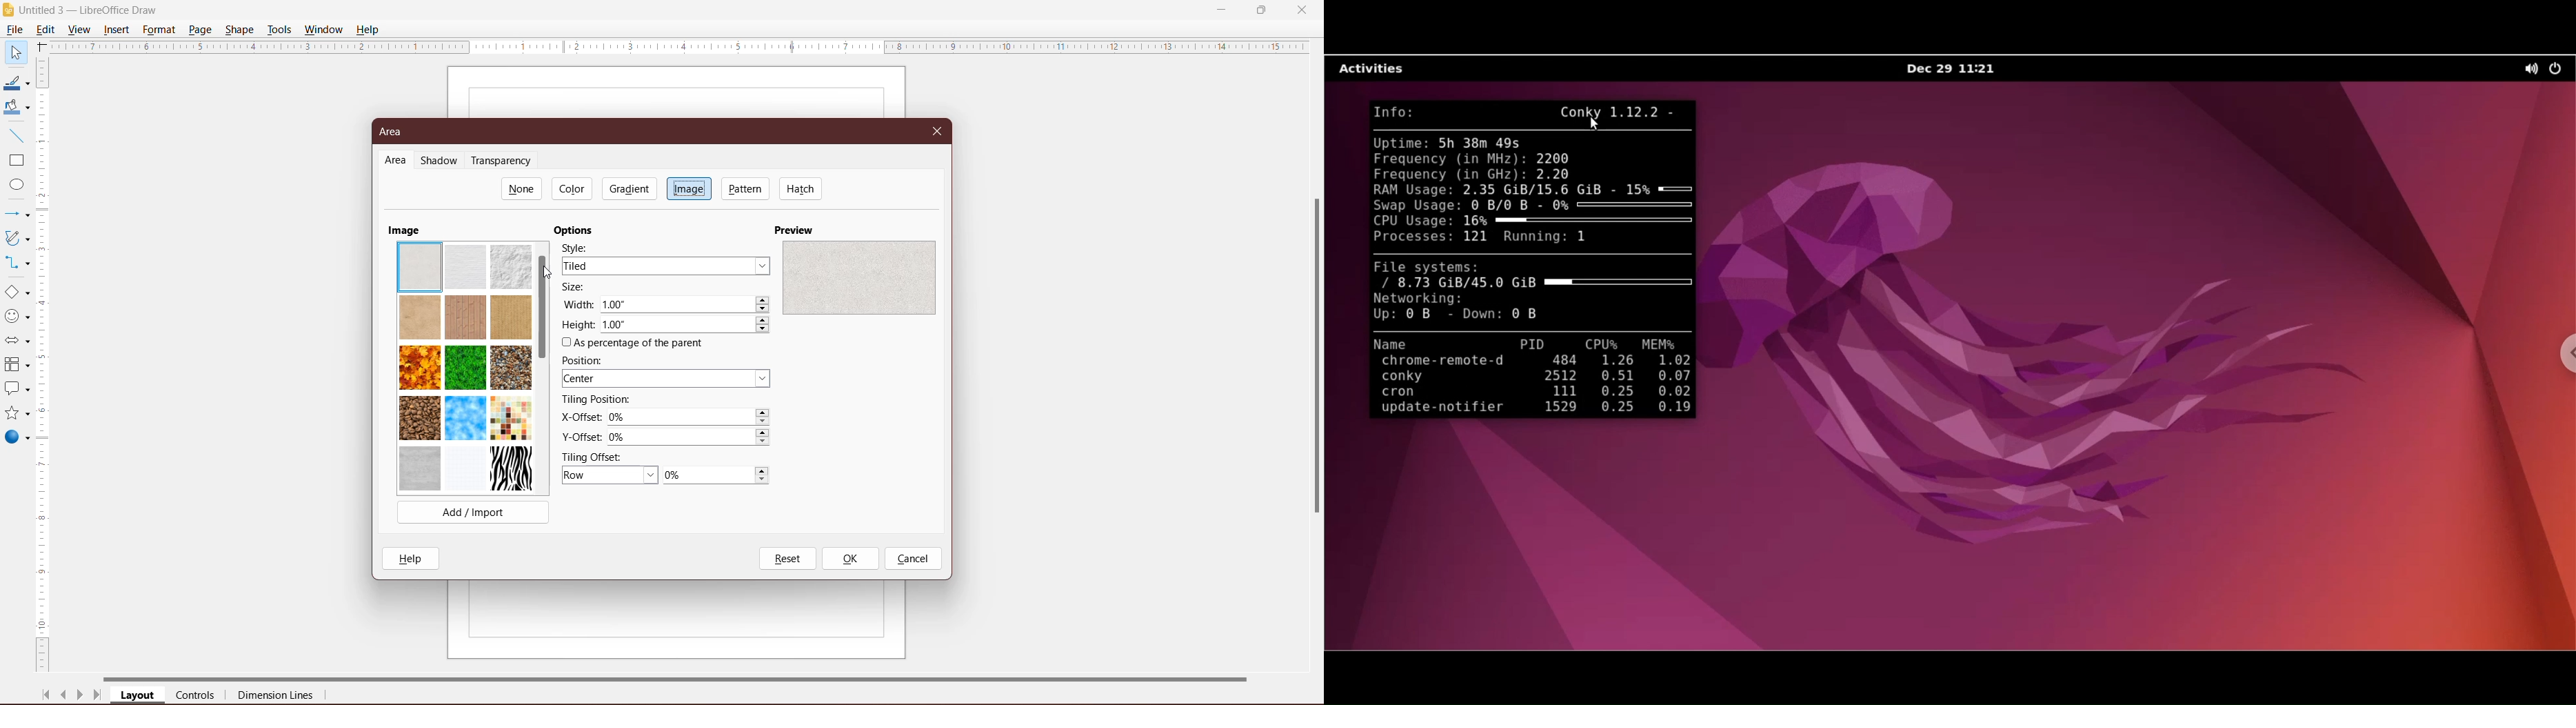 Image resolution: width=2576 pixels, height=728 pixels. I want to click on Select required style, so click(665, 266).